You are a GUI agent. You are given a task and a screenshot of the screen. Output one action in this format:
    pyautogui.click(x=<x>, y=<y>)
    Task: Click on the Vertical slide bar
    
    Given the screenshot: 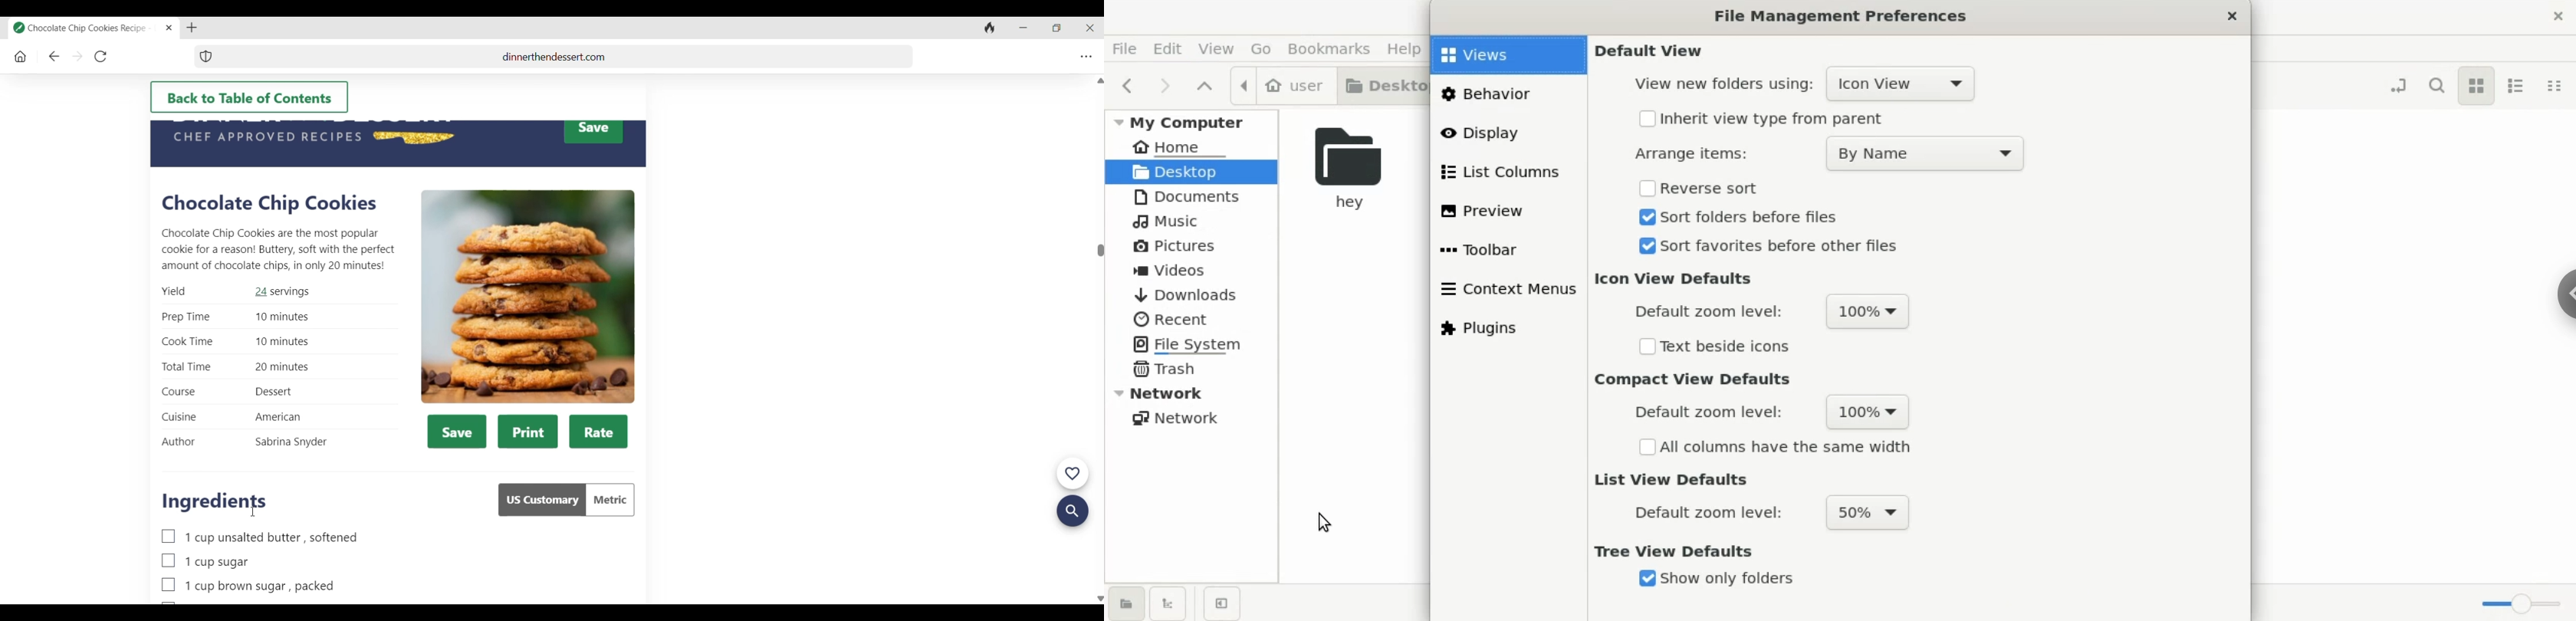 What is the action you would take?
    pyautogui.click(x=1100, y=339)
    